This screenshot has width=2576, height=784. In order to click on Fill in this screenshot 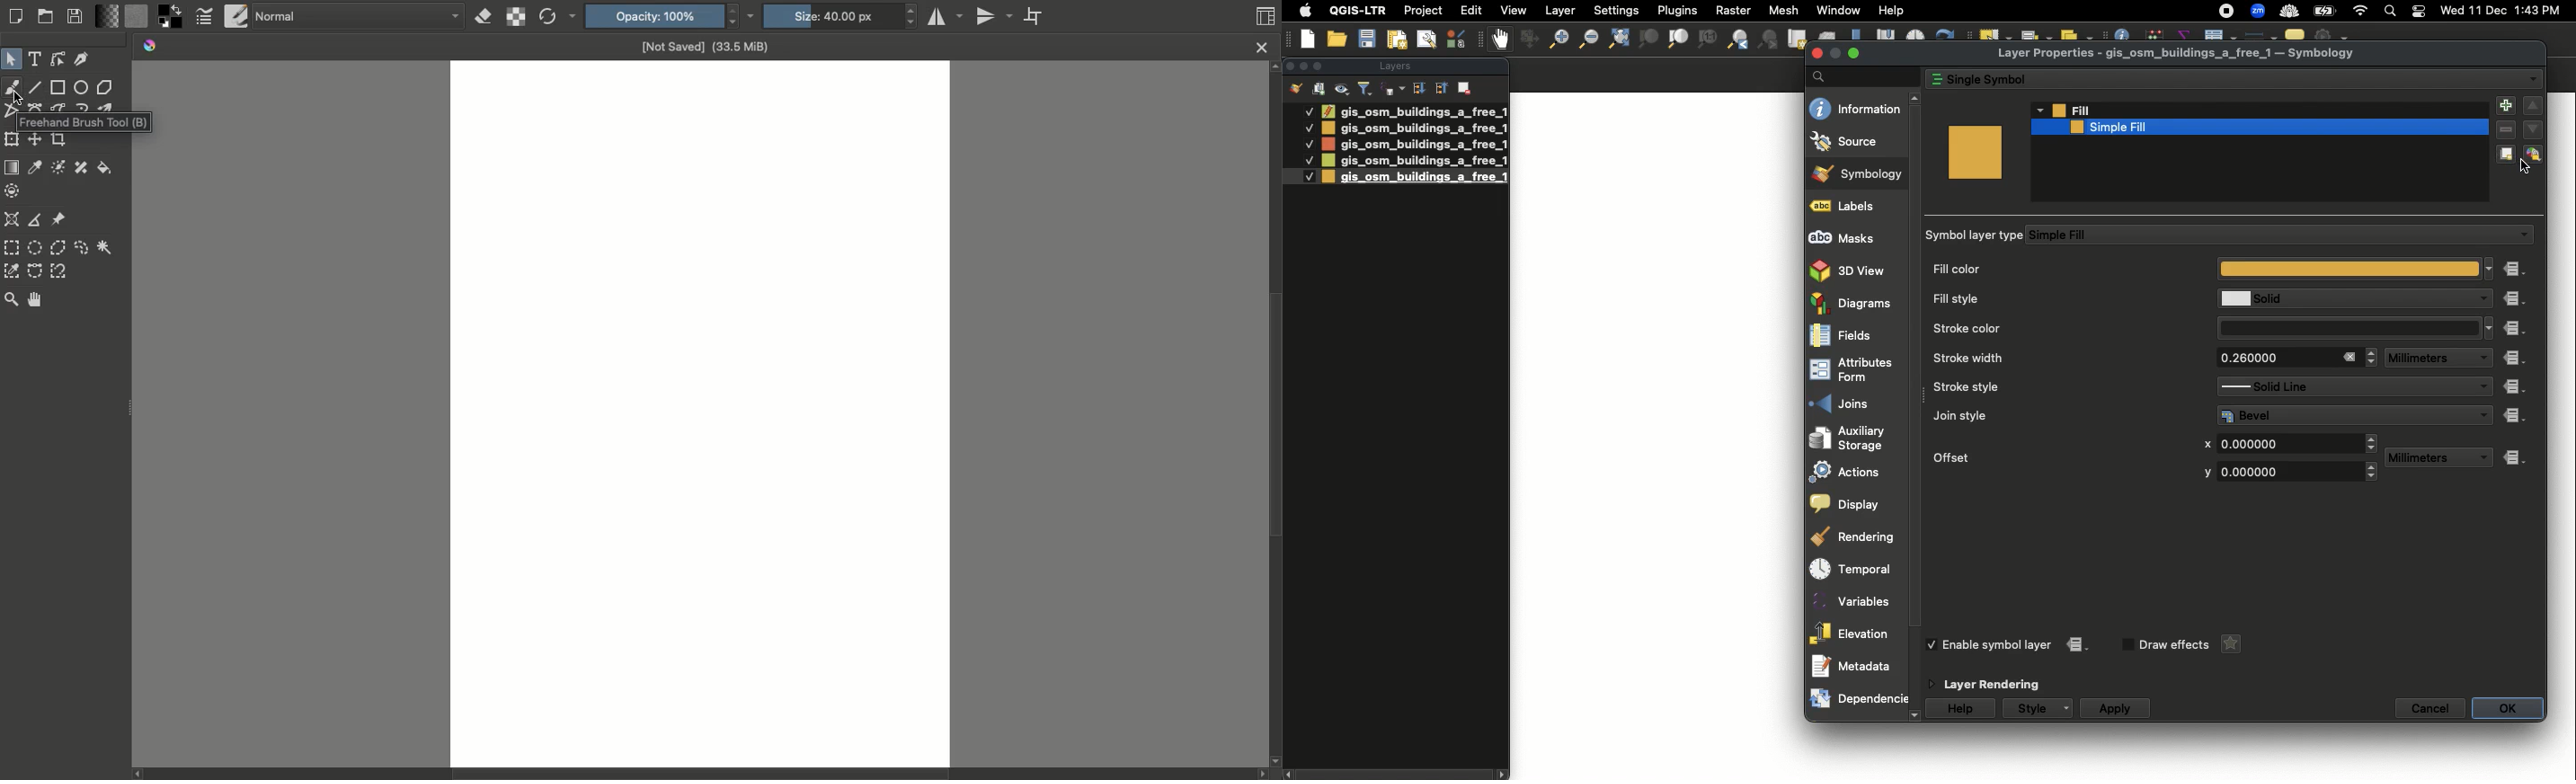, I will do `click(2261, 111)`.